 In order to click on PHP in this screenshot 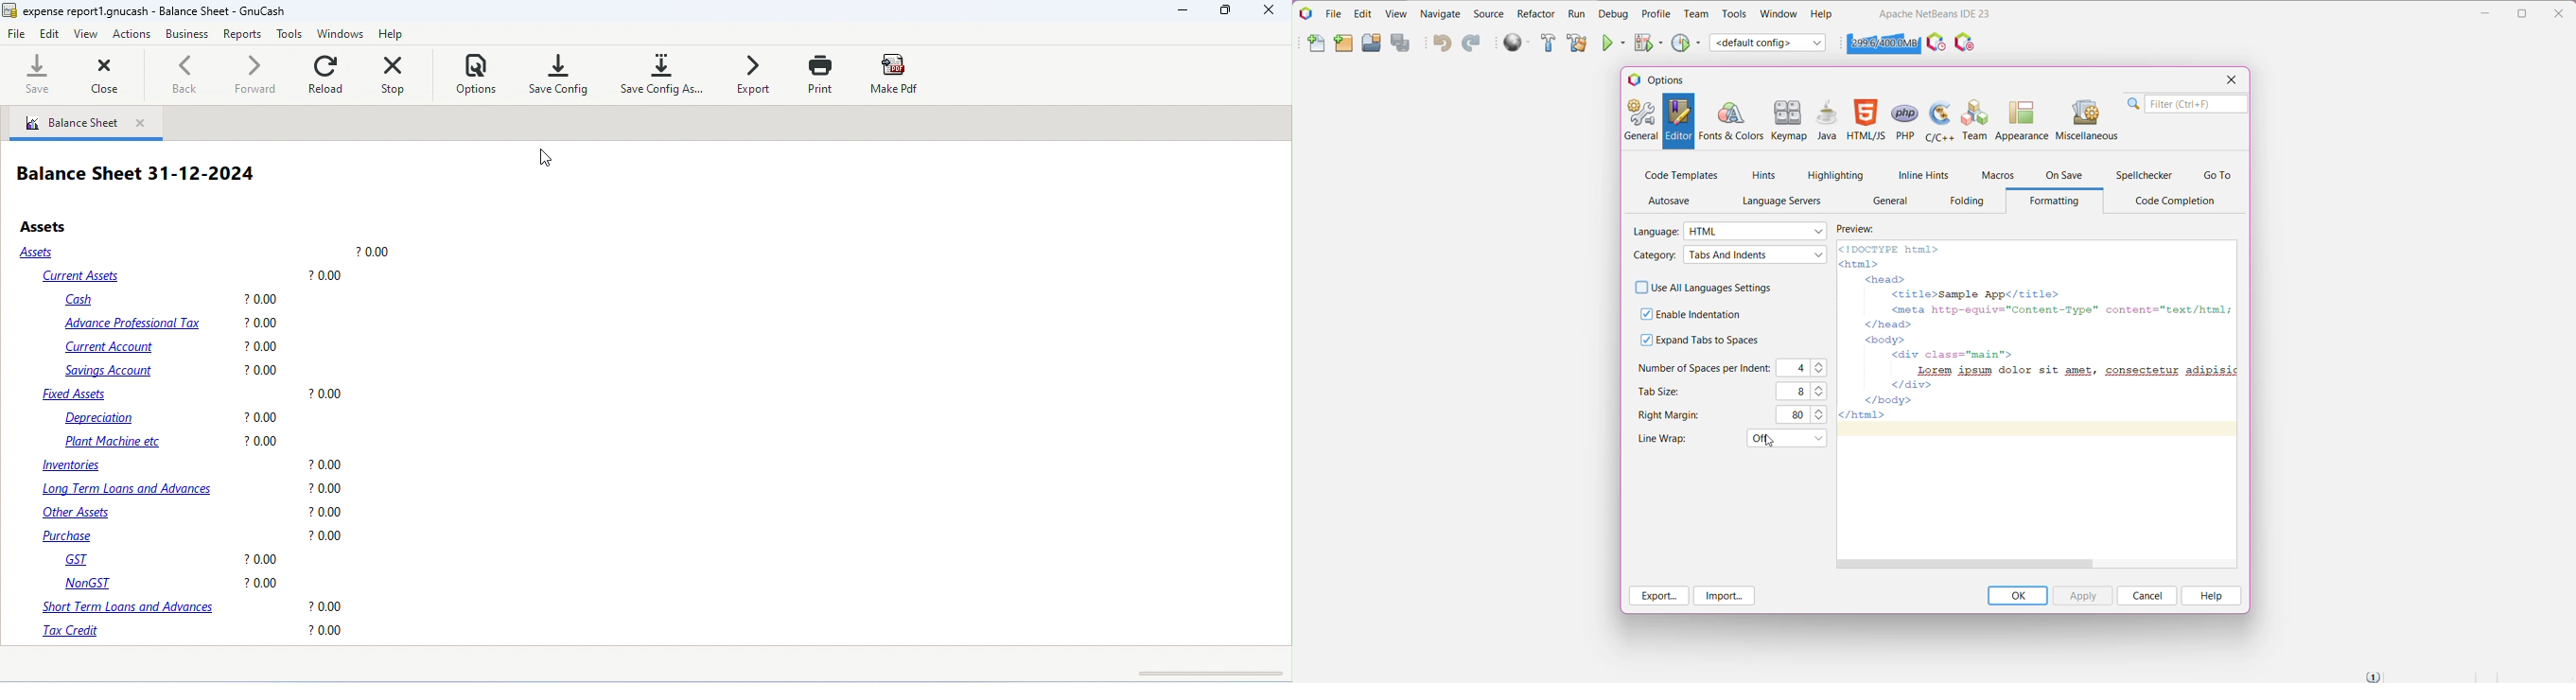, I will do `click(1904, 120)`.